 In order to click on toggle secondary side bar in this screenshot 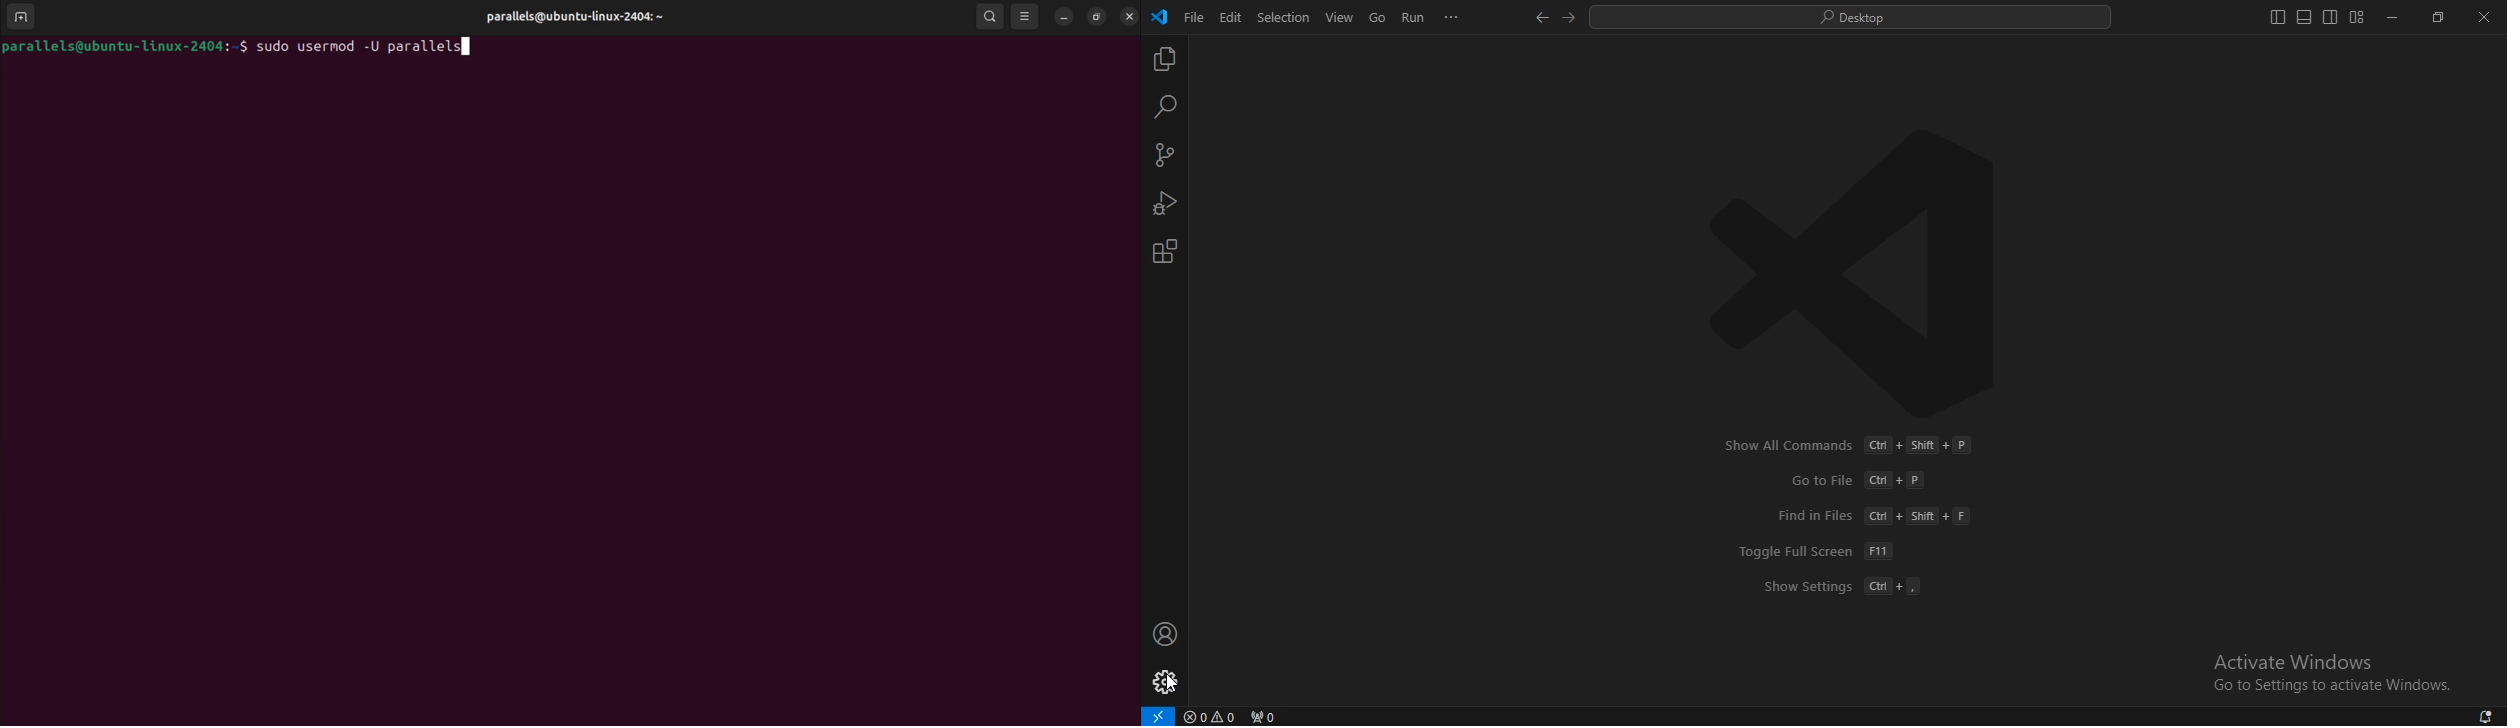, I will do `click(2330, 17)`.